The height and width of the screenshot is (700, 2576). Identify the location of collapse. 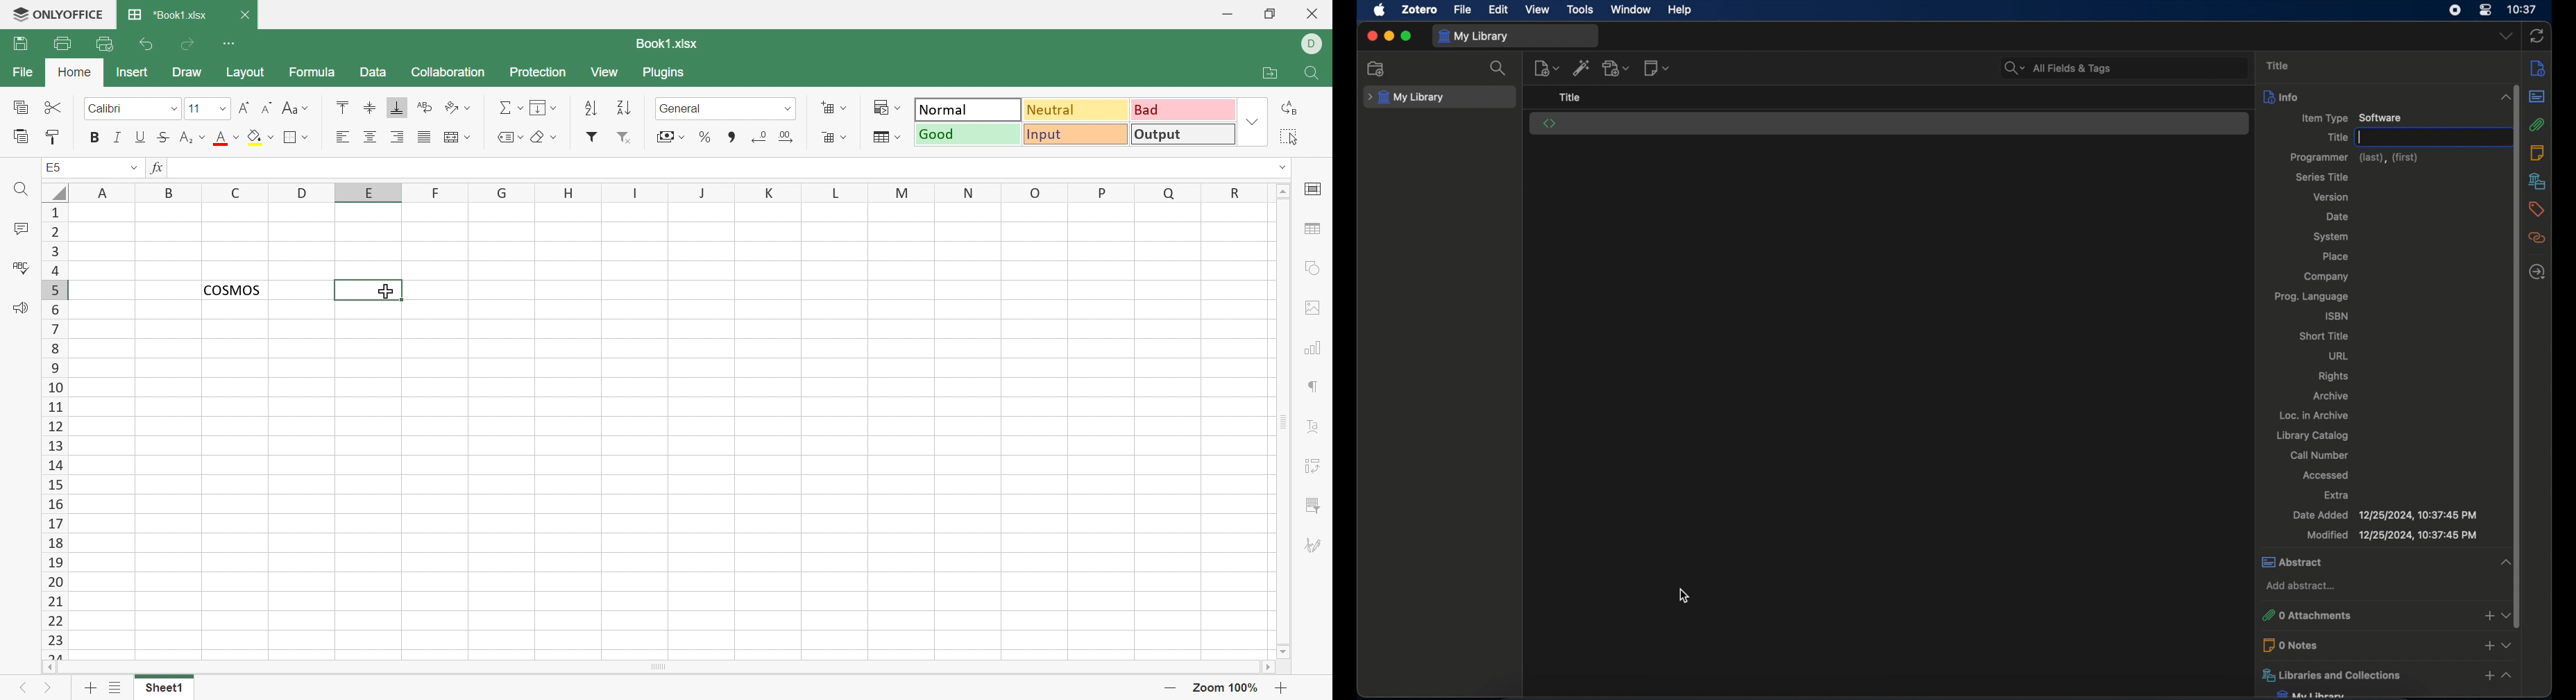
(2503, 561).